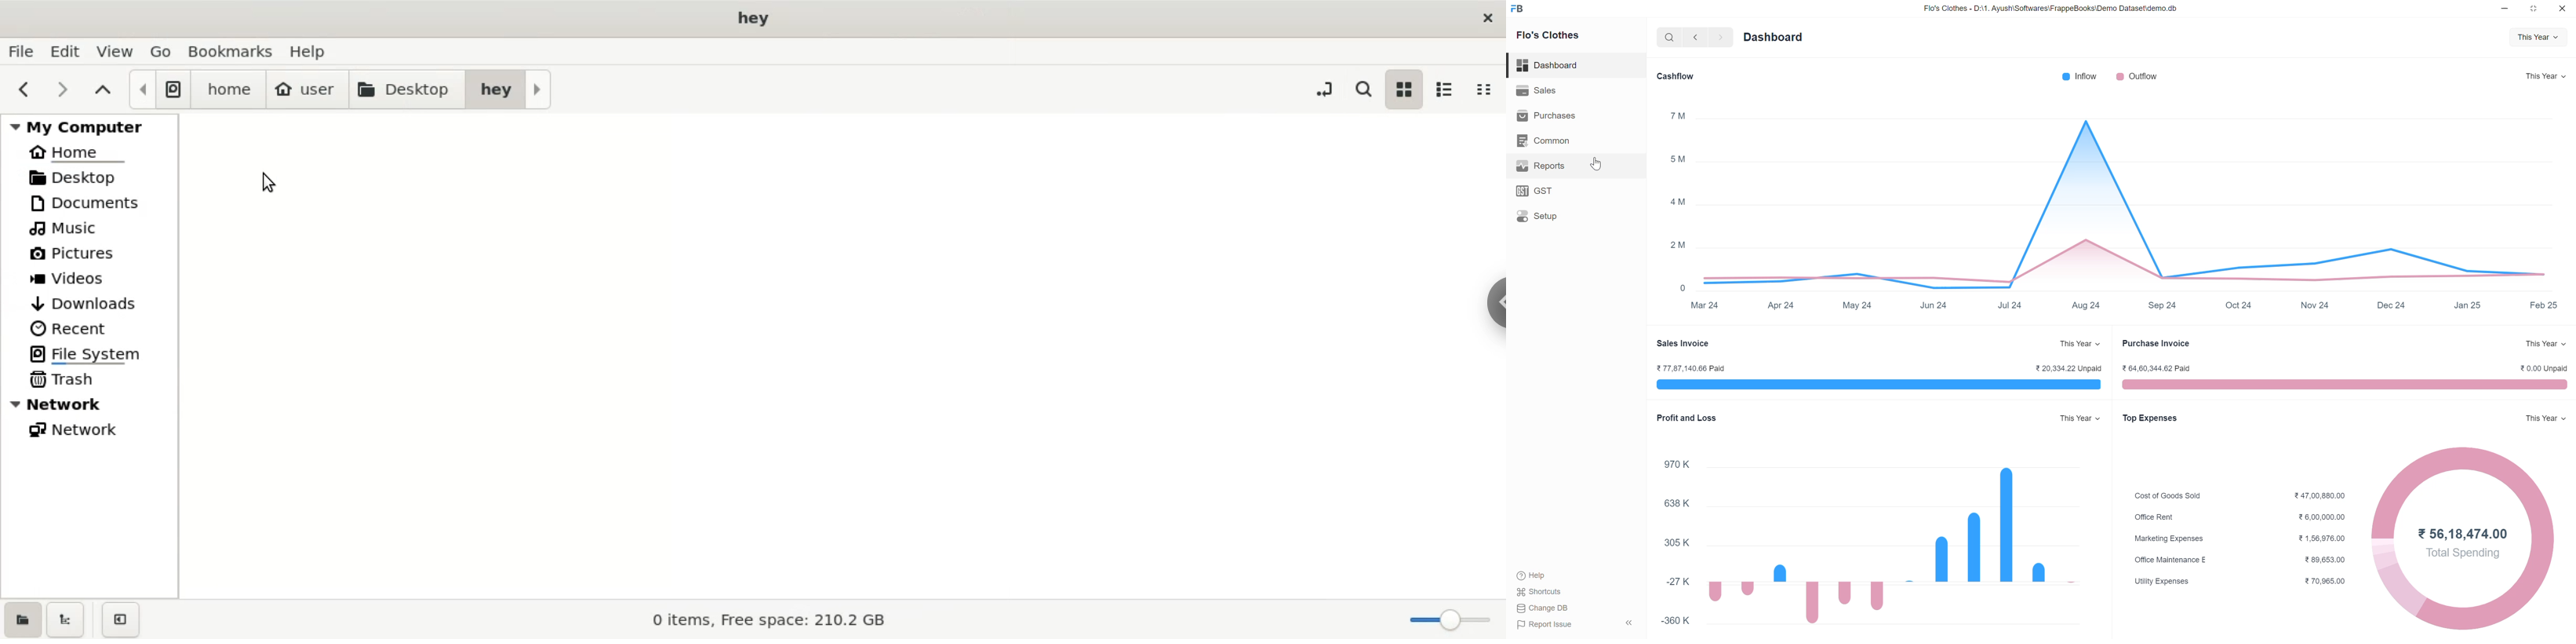  I want to click on previous, so click(1695, 38).